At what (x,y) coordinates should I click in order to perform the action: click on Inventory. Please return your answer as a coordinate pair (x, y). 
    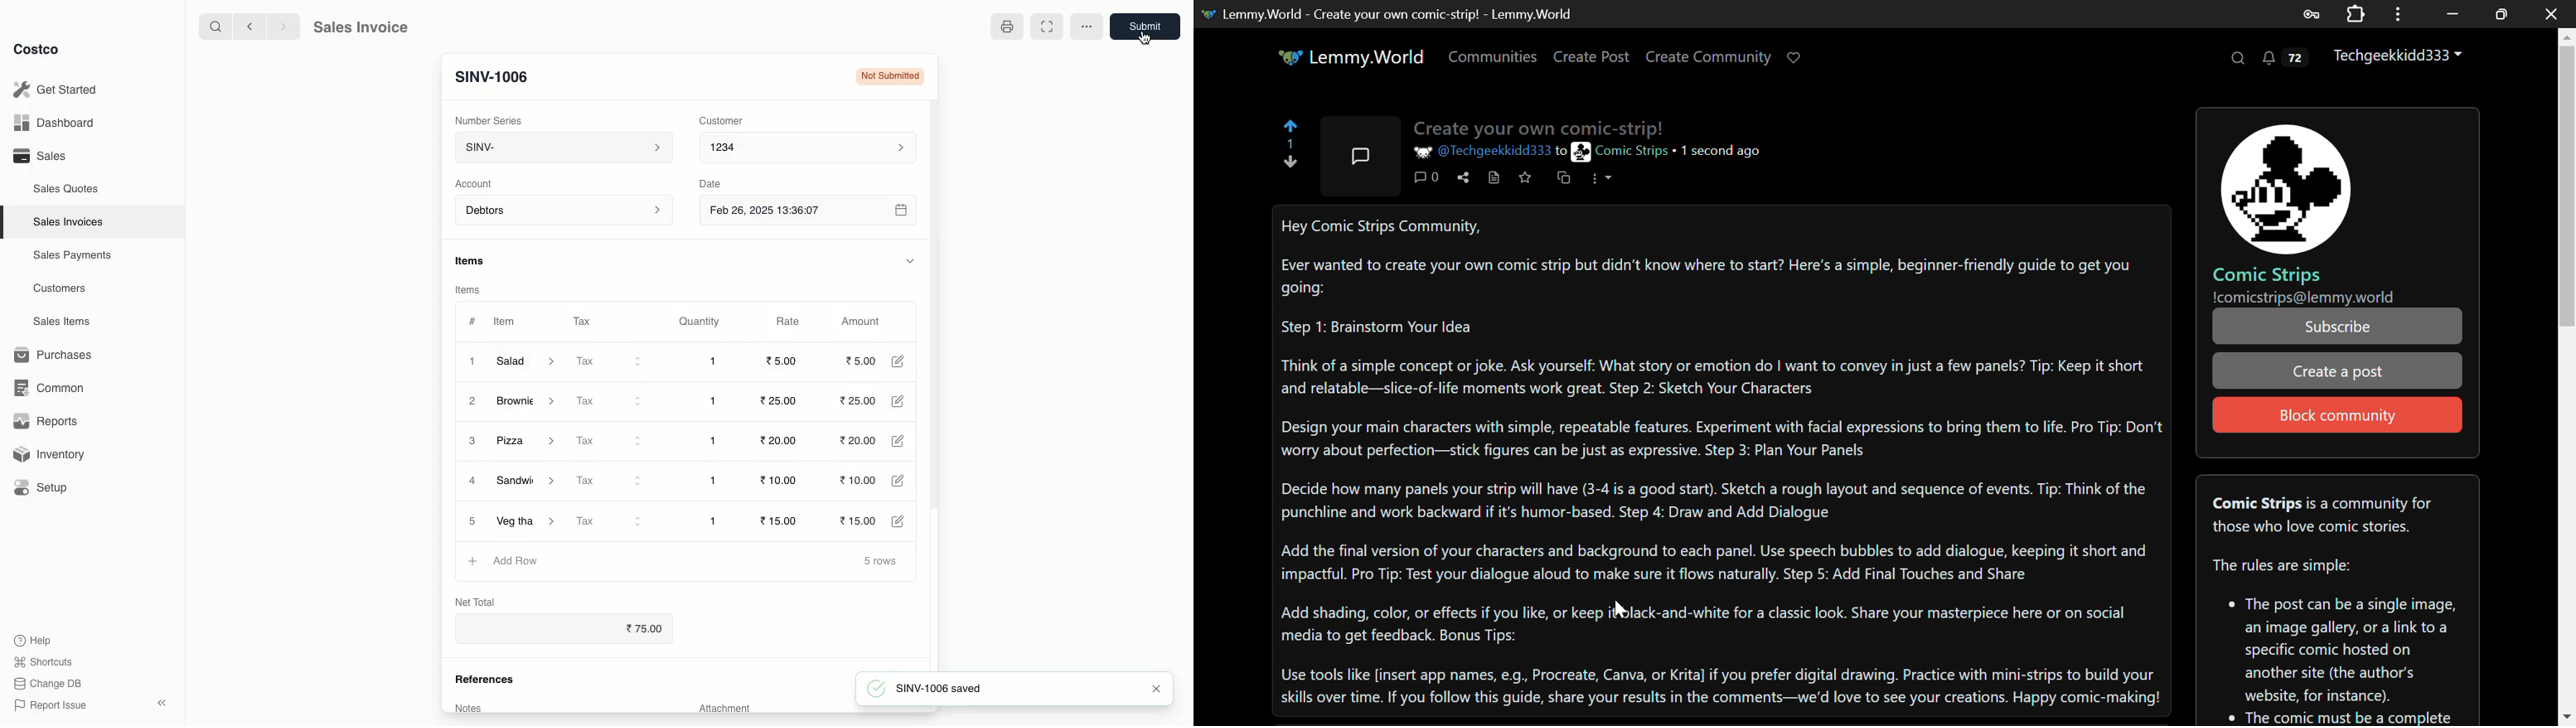
    Looking at the image, I should click on (52, 453).